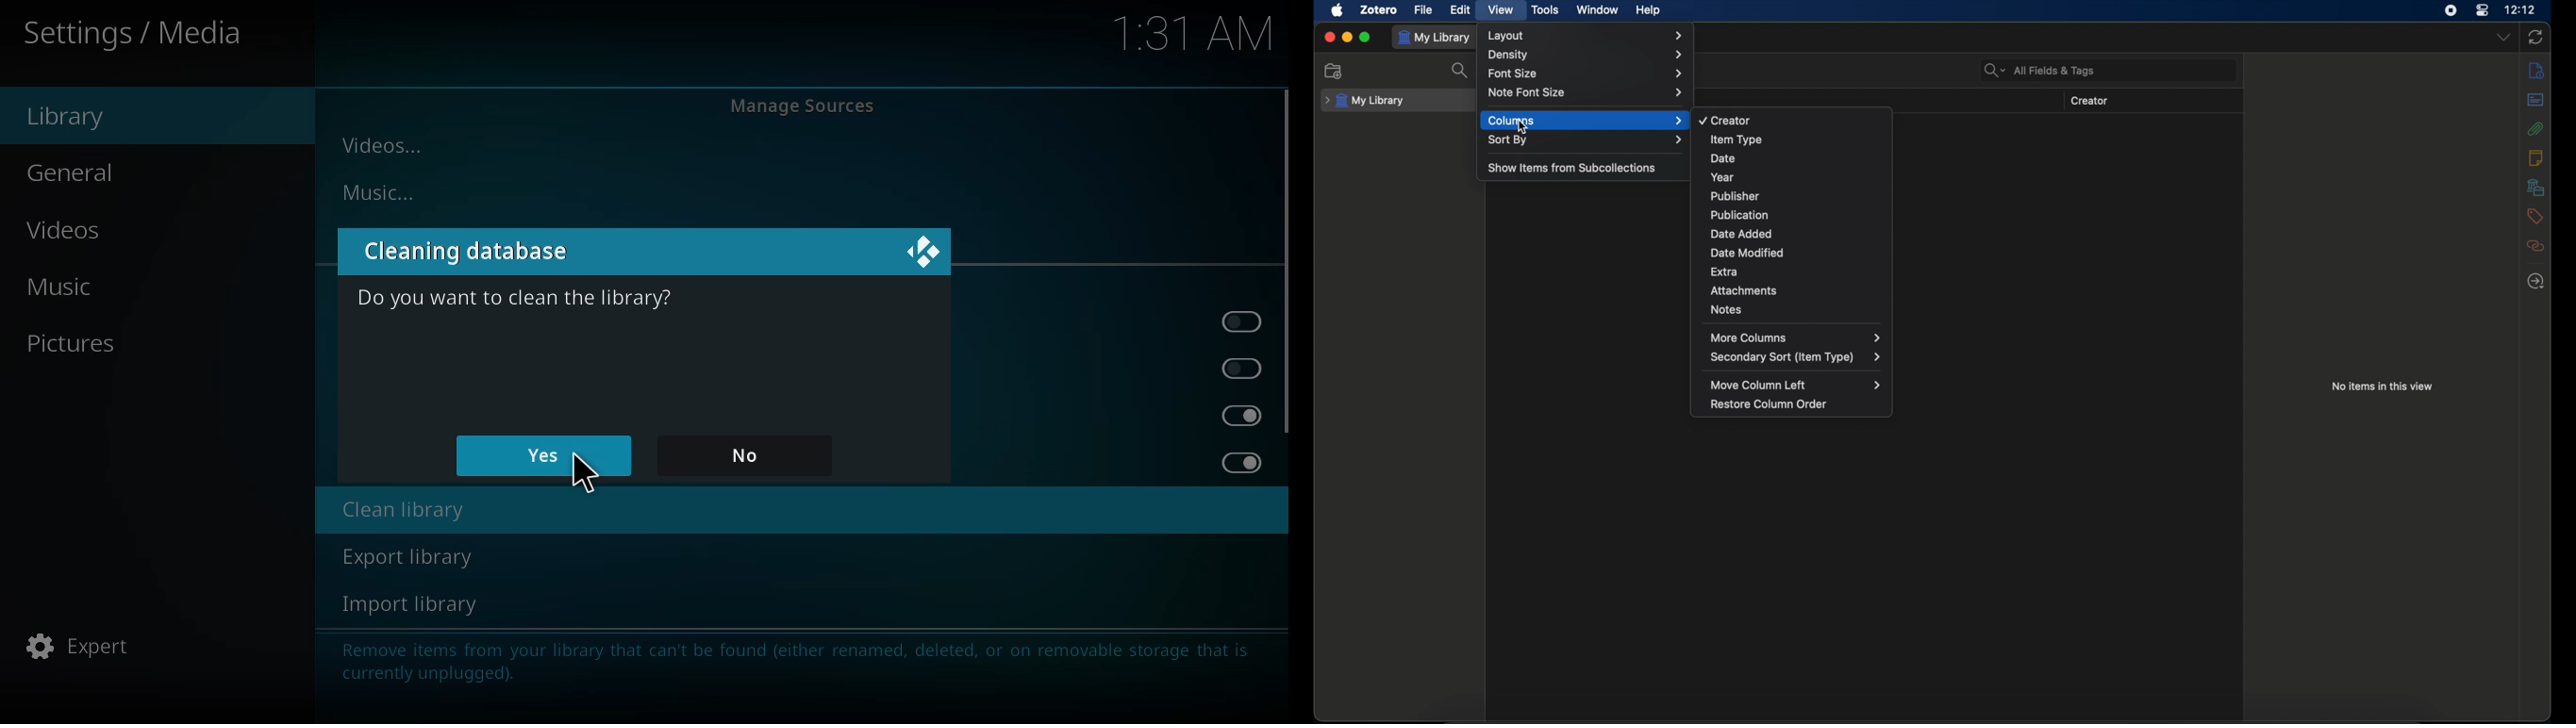 This screenshot has height=728, width=2576. I want to click on secondary sort, so click(1796, 357).